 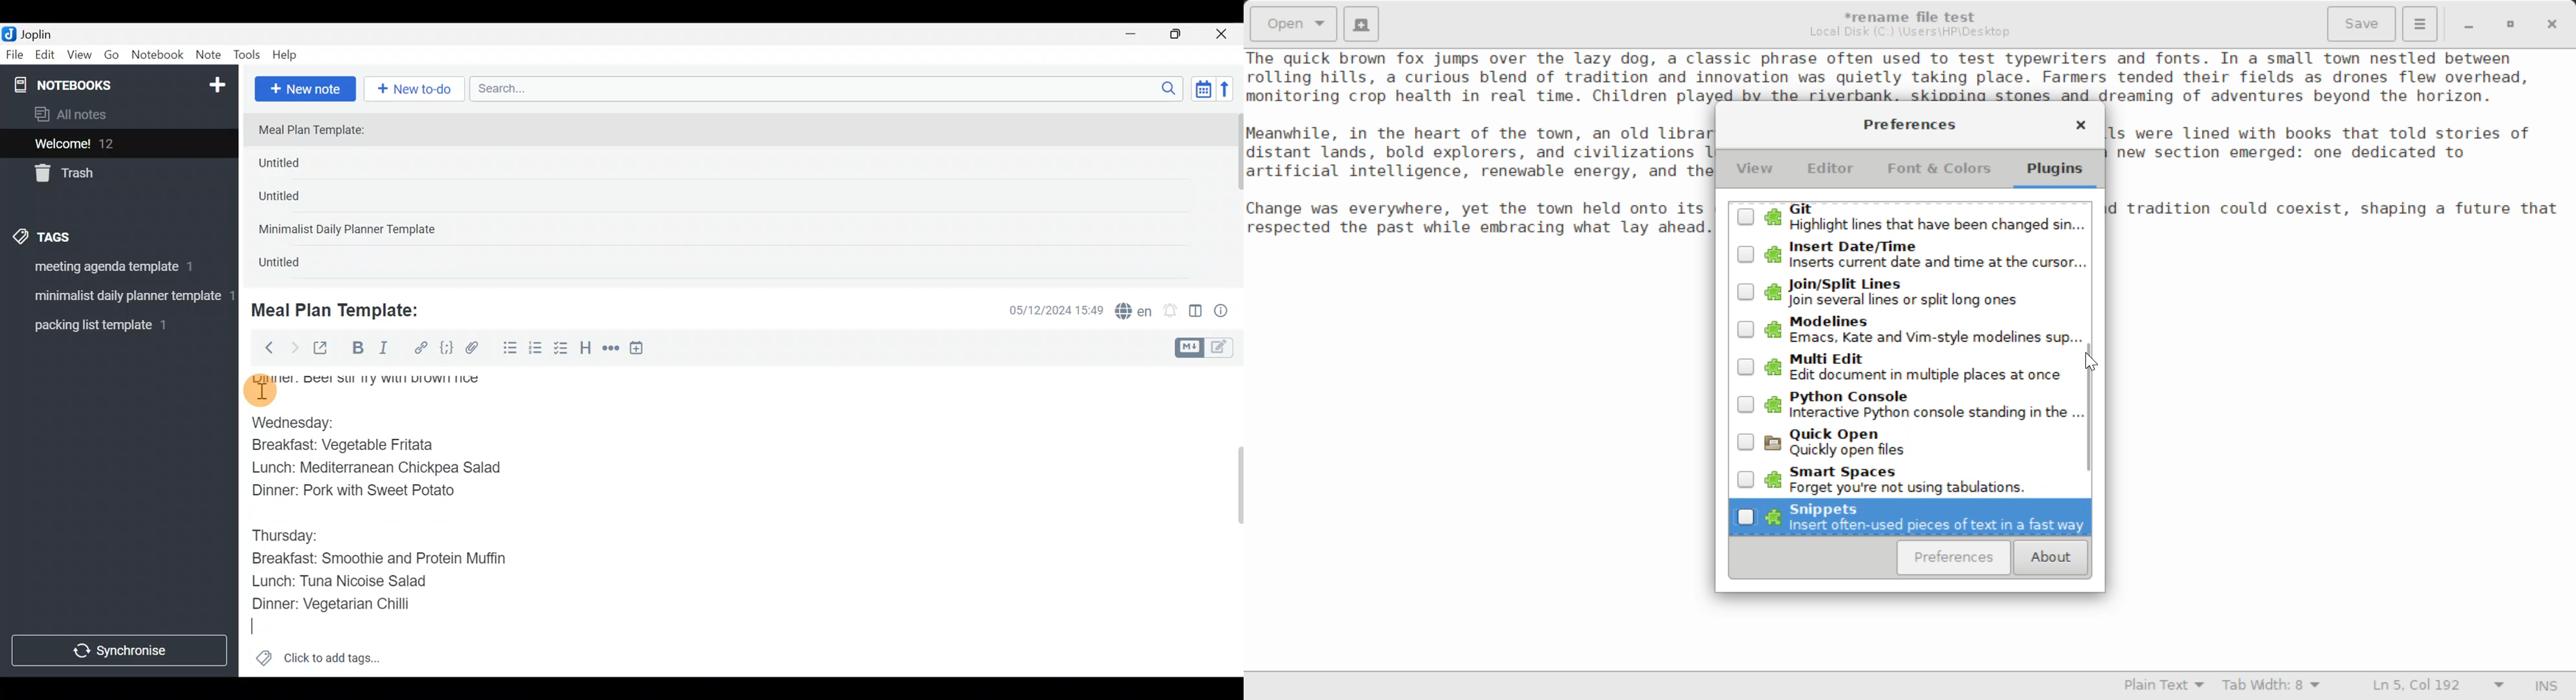 What do you see at coordinates (1227, 312) in the screenshot?
I see `Note properties` at bounding box center [1227, 312].